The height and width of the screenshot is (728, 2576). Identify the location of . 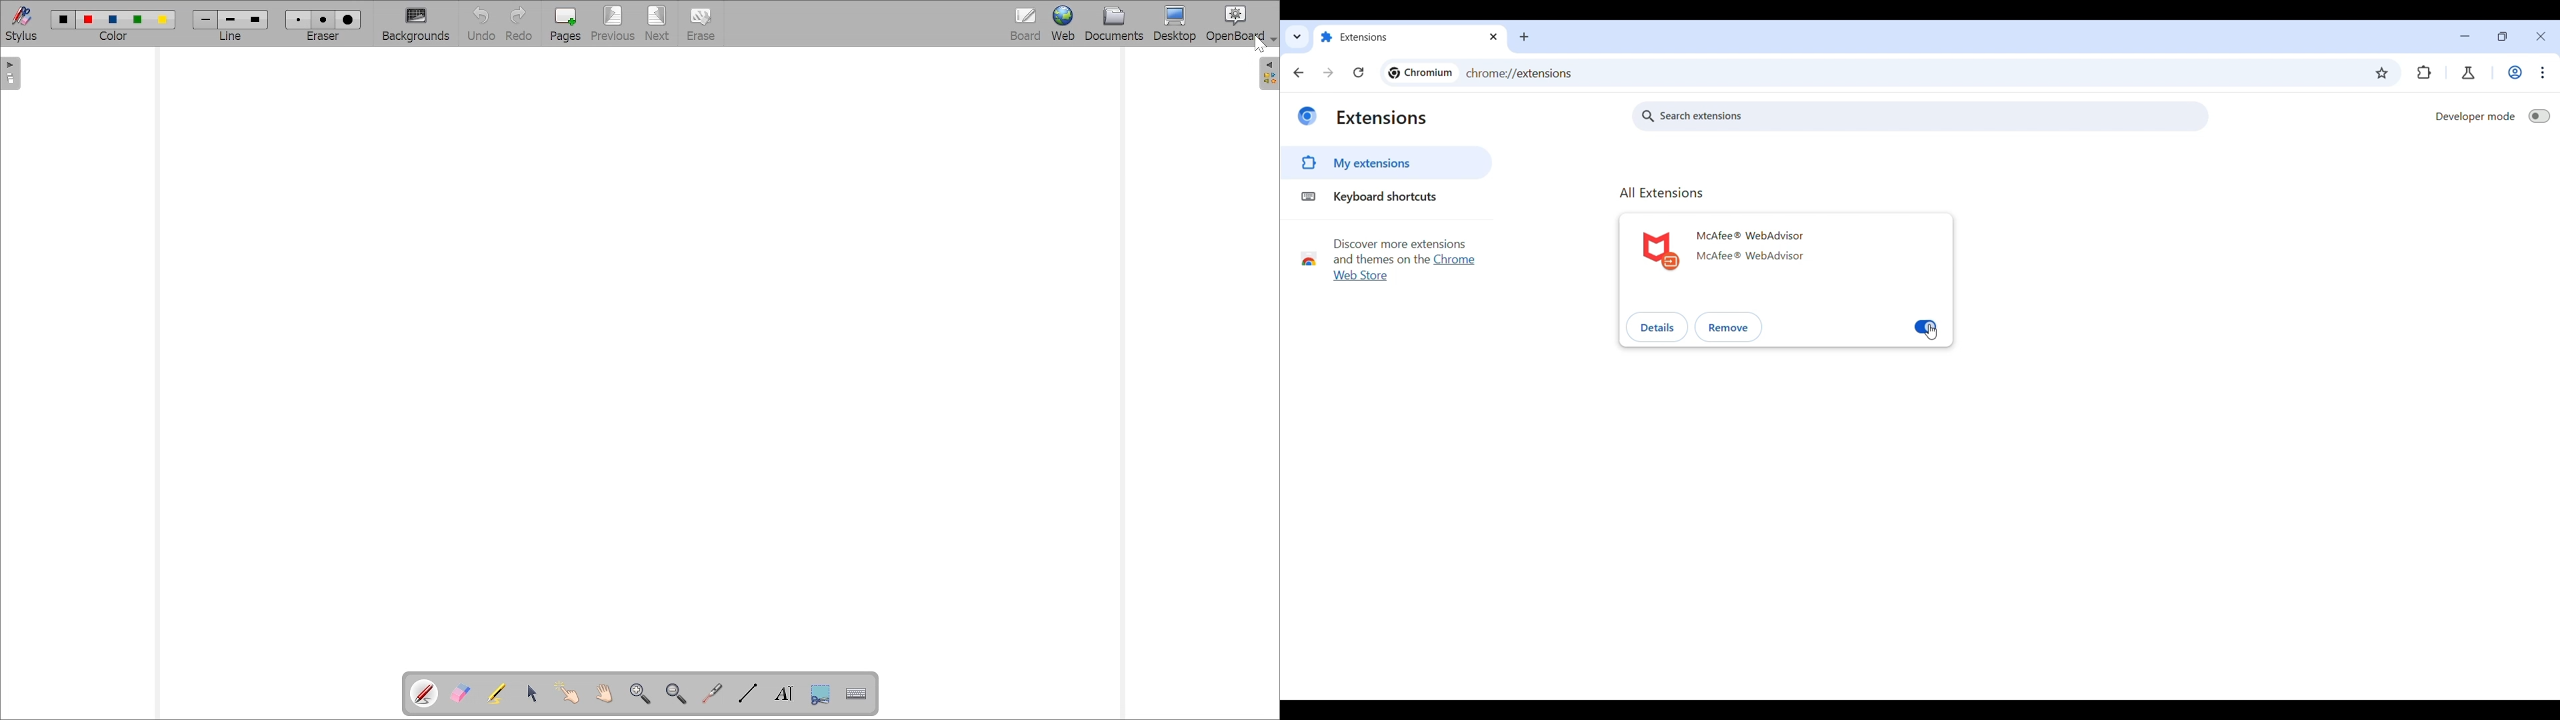
(1177, 23).